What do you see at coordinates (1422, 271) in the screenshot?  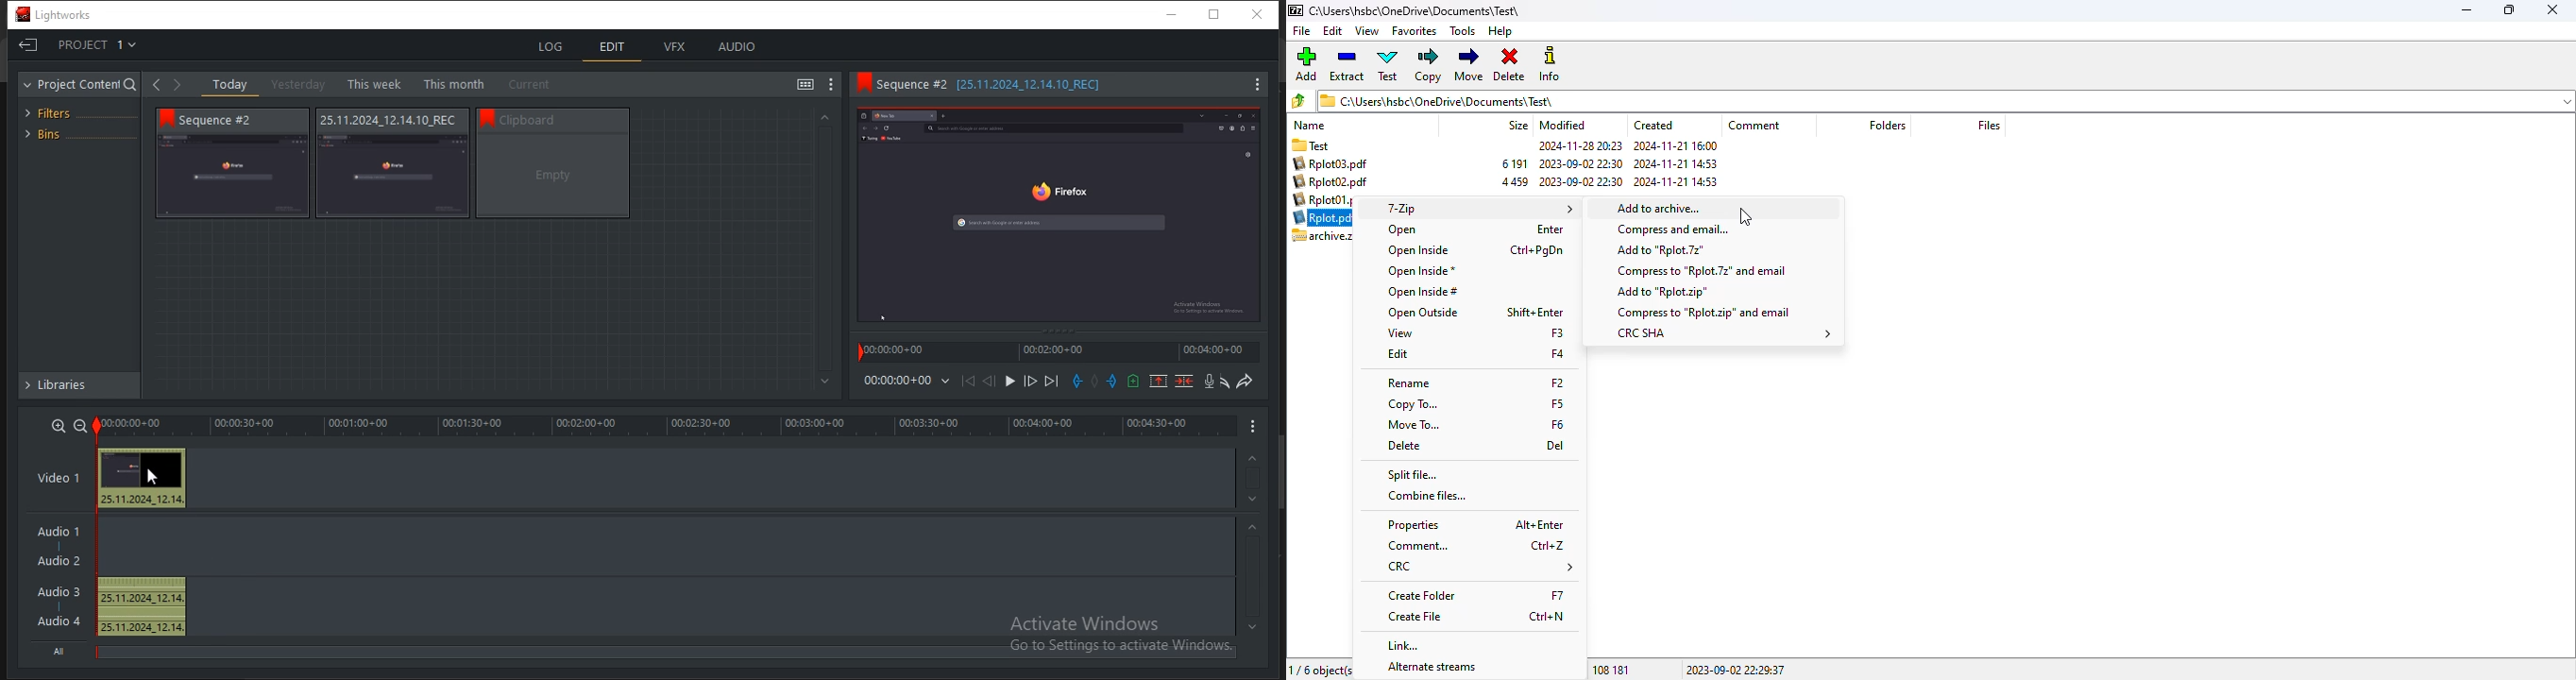 I see `open inside*` at bounding box center [1422, 271].